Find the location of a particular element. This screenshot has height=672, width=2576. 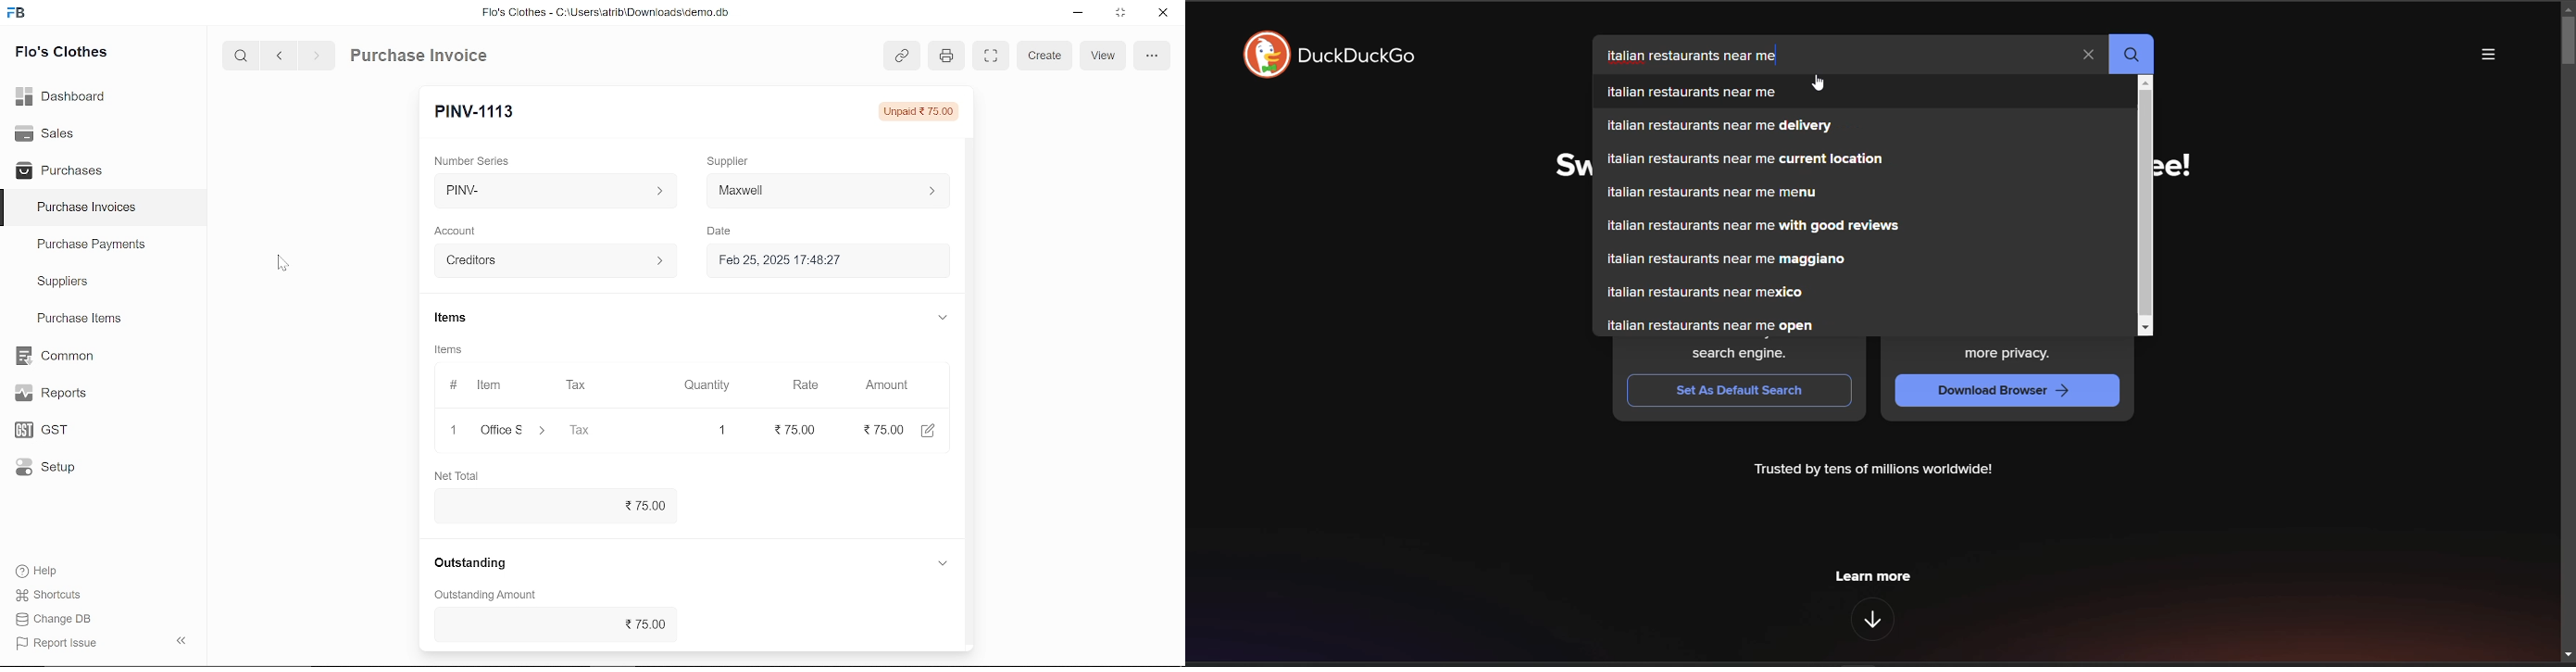

close is located at coordinates (1161, 15).